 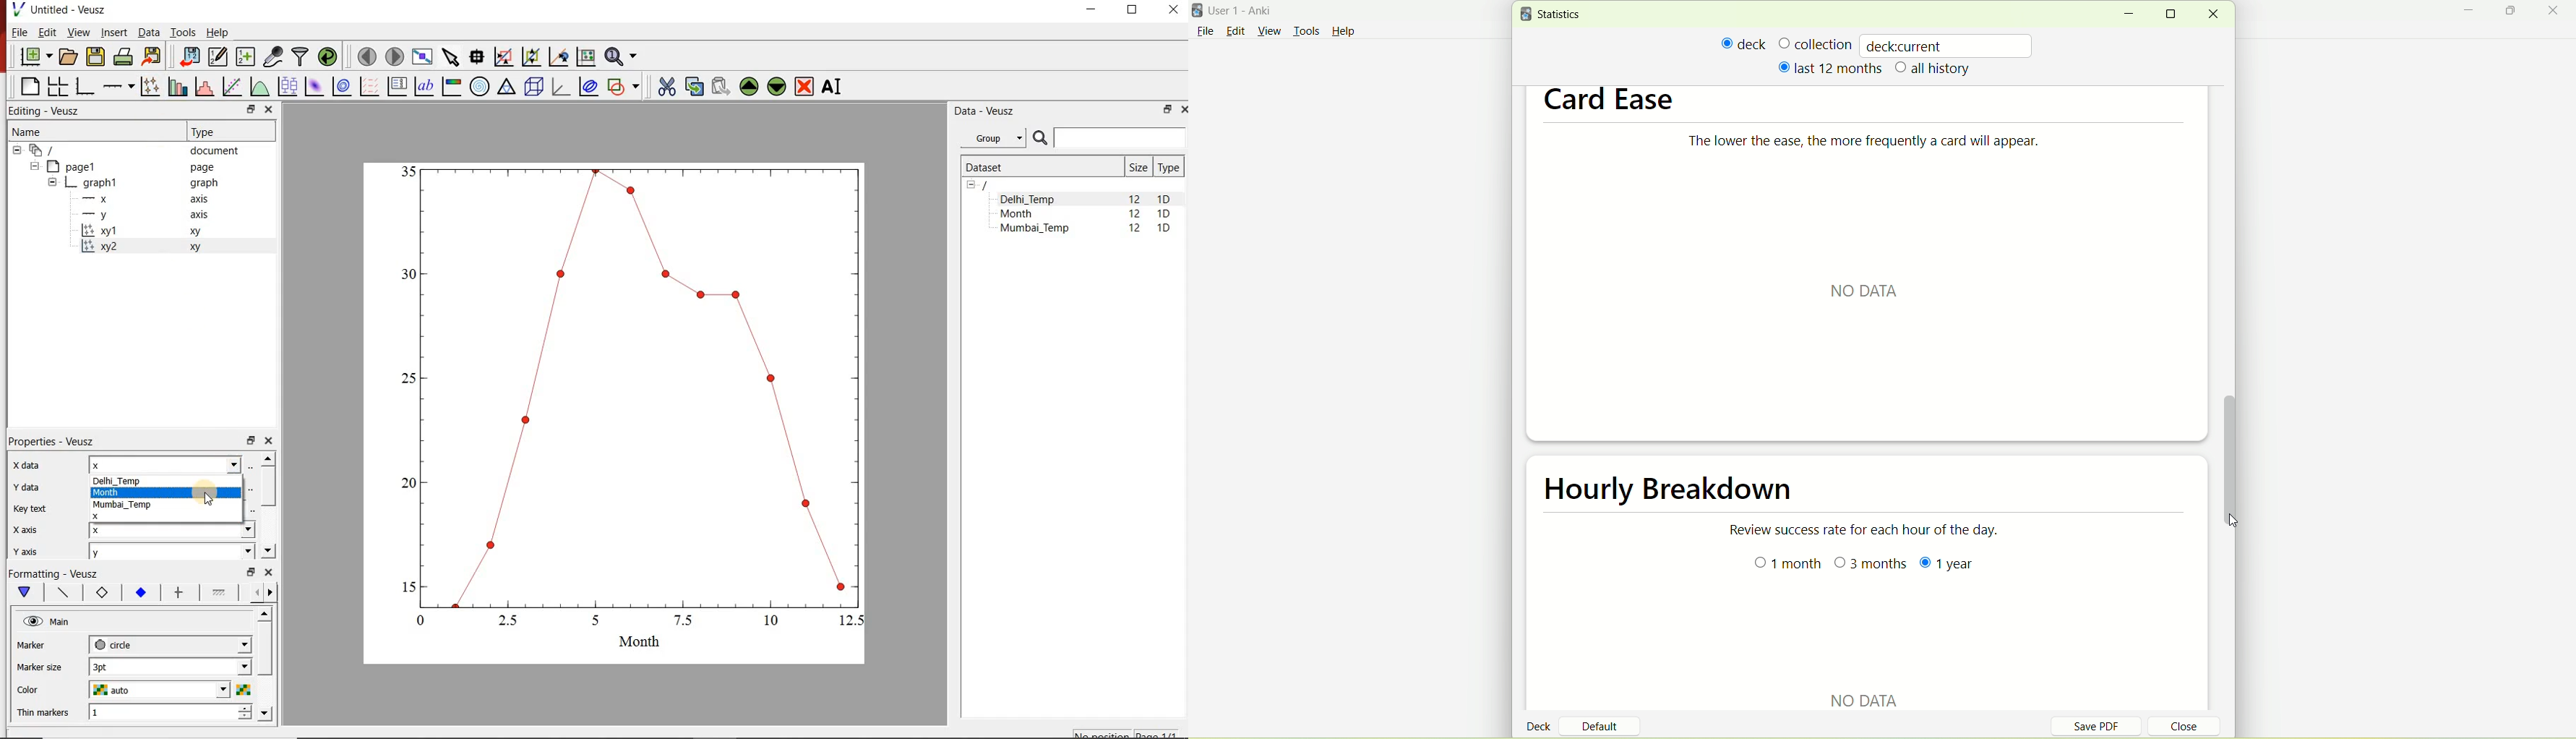 What do you see at coordinates (268, 572) in the screenshot?
I see `close` at bounding box center [268, 572].